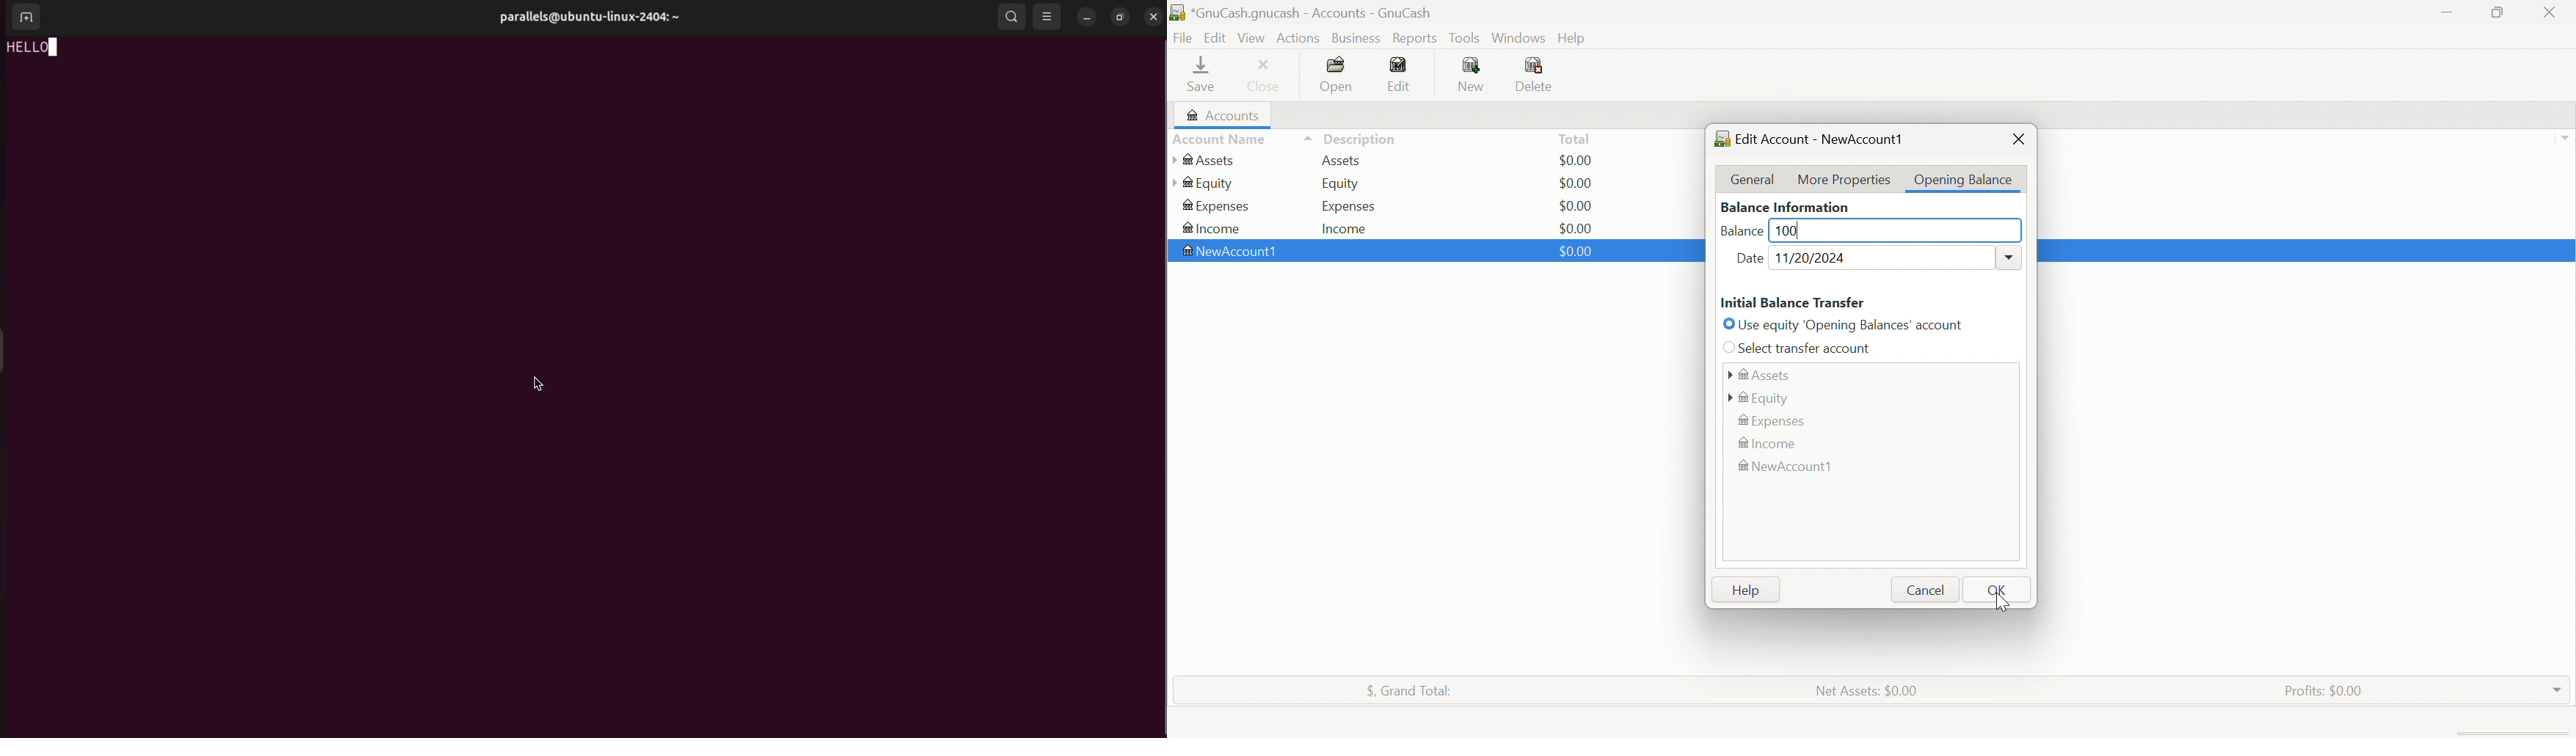 The image size is (2576, 756). I want to click on username, so click(612, 18).